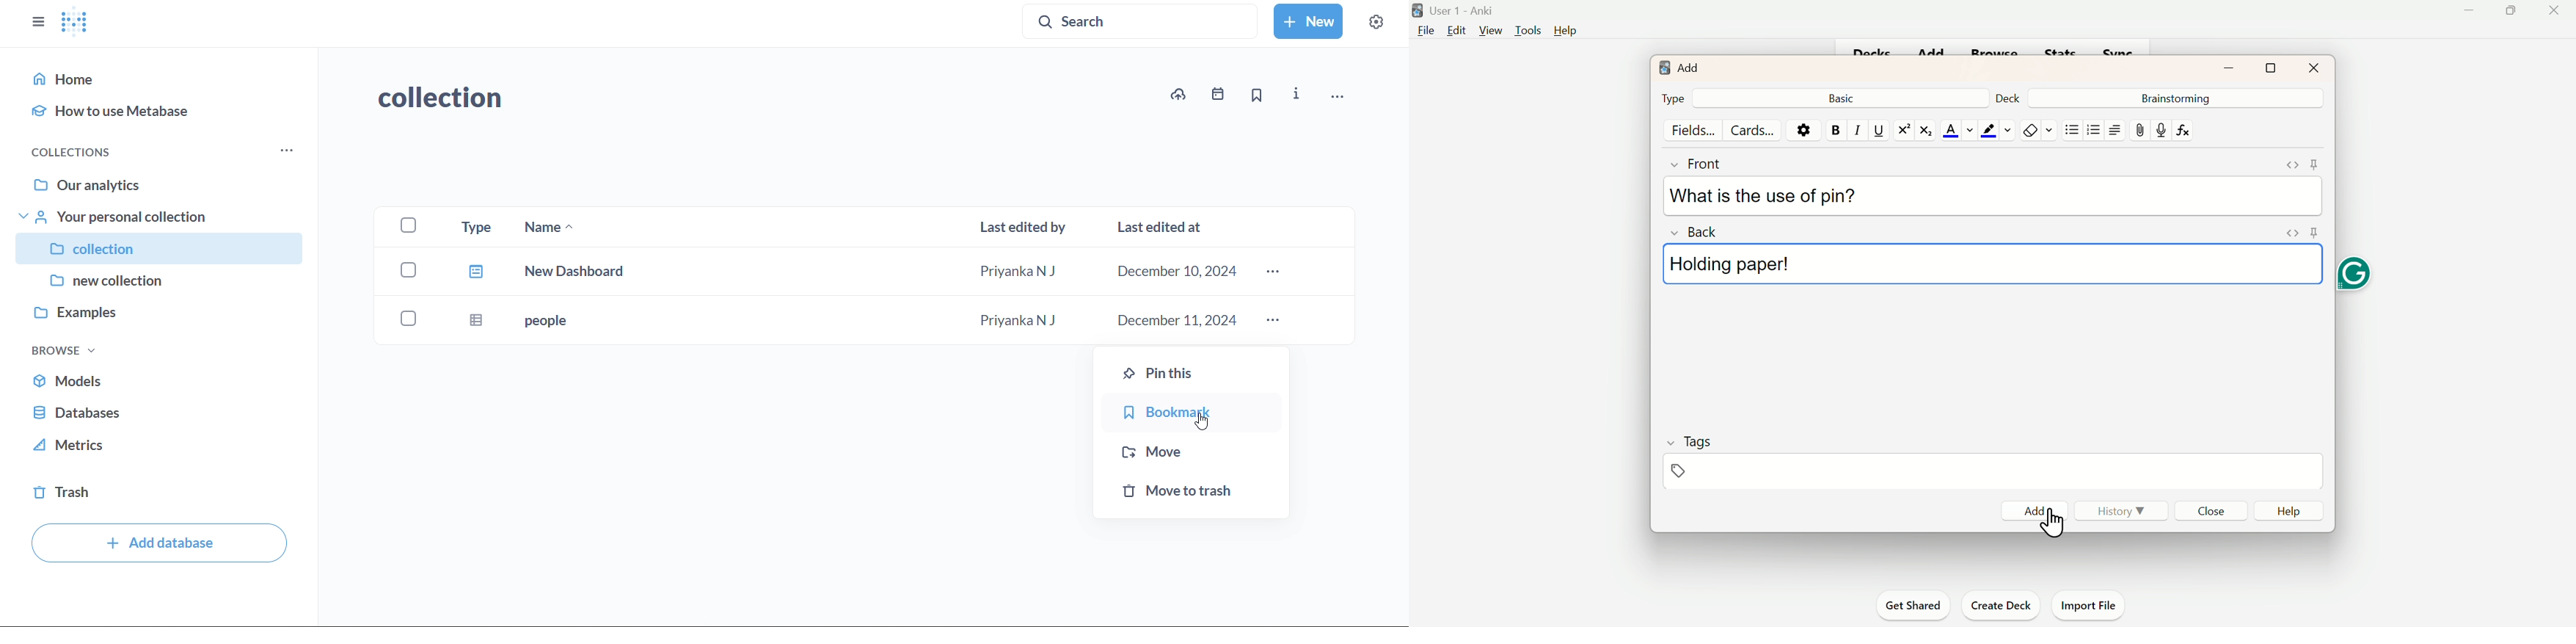 The height and width of the screenshot is (644, 2576). I want to click on Minimise, so click(2468, 15).